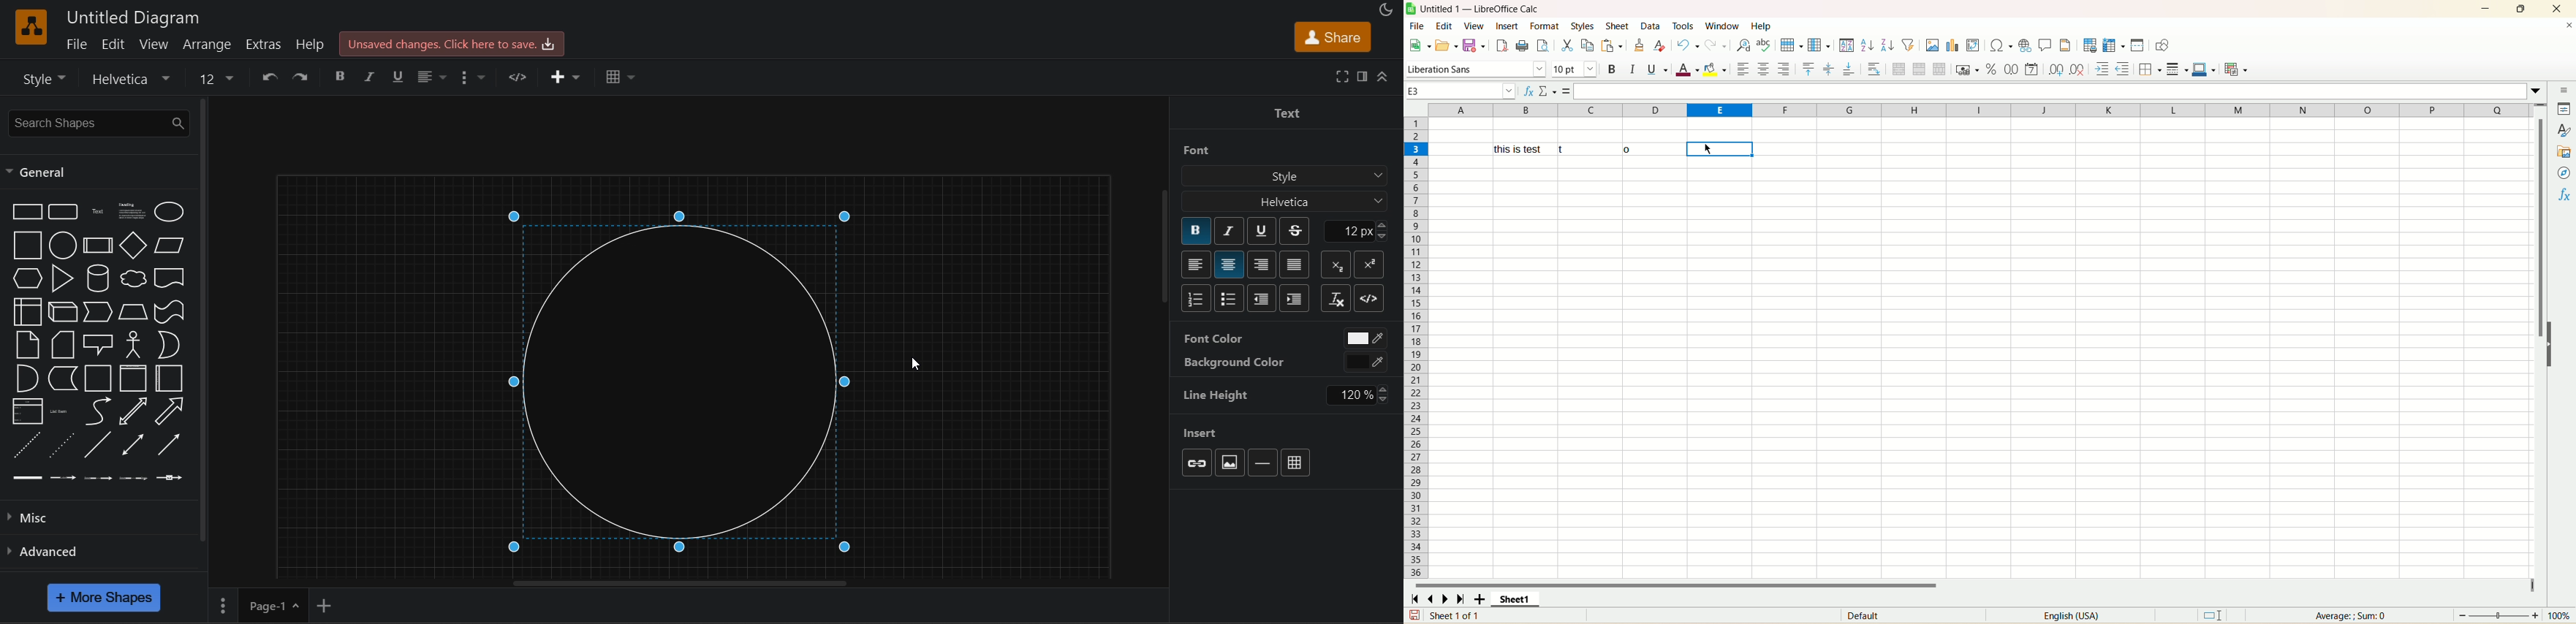  Describe the element at coordinates (308, 76) in the screenshot. I see `redo` at that location.